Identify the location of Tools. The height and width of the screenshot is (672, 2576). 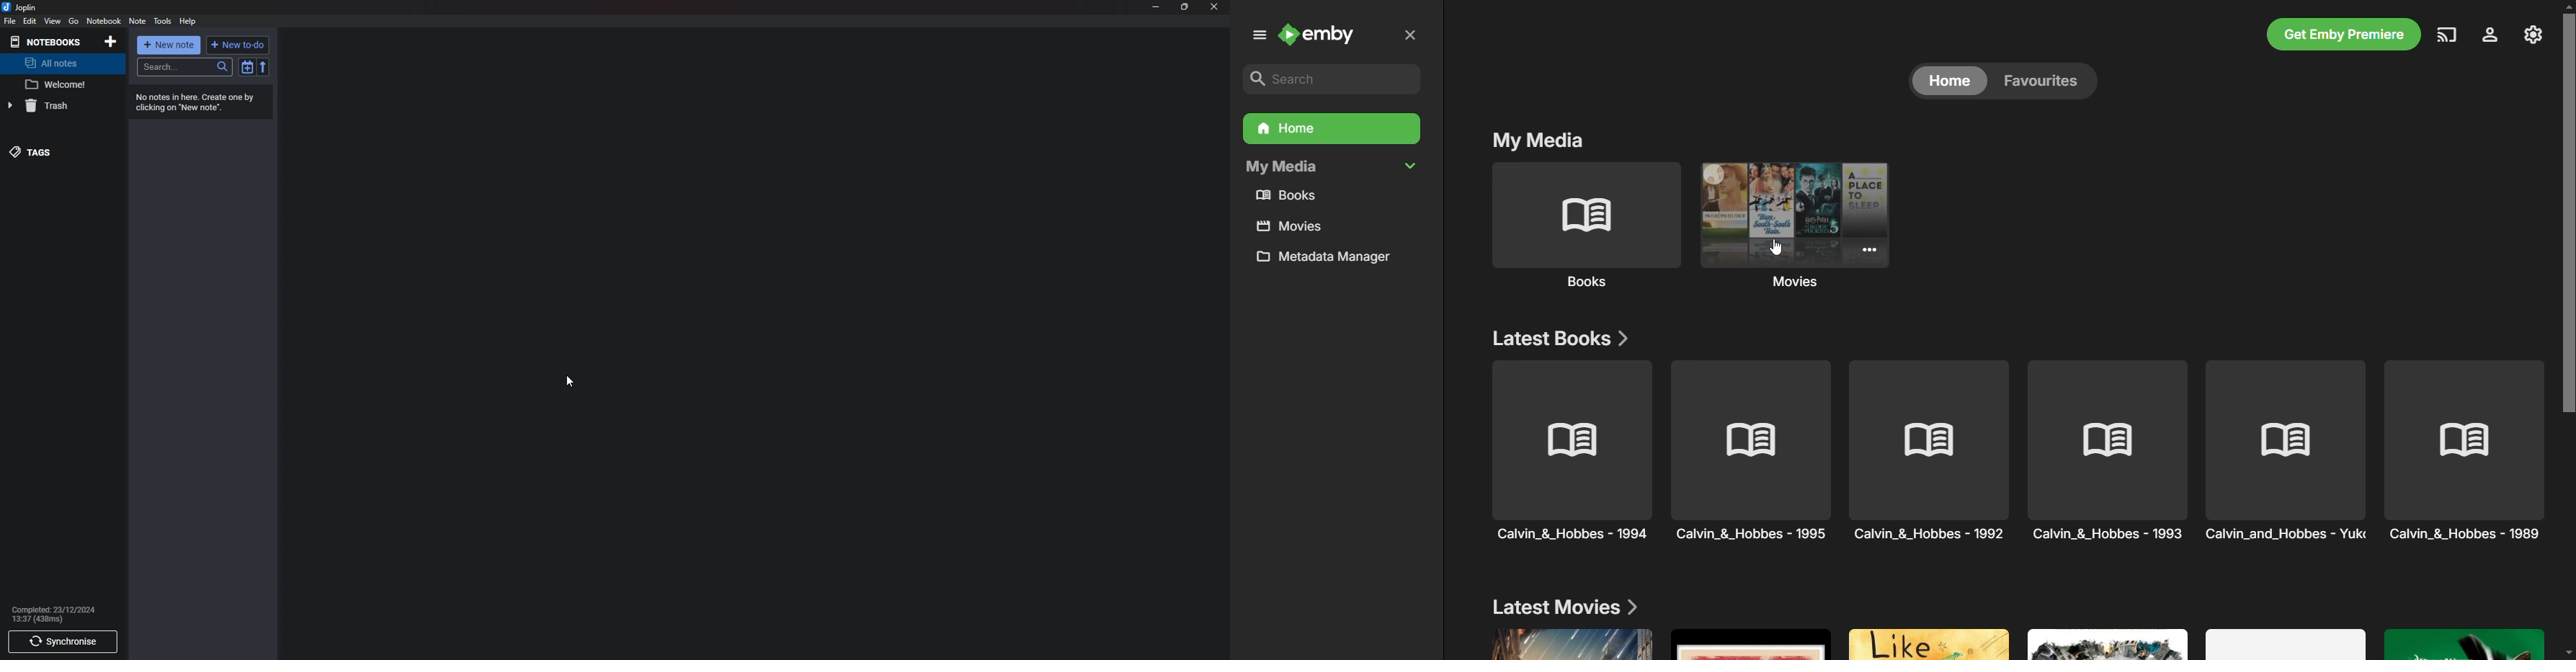
(162, 21).